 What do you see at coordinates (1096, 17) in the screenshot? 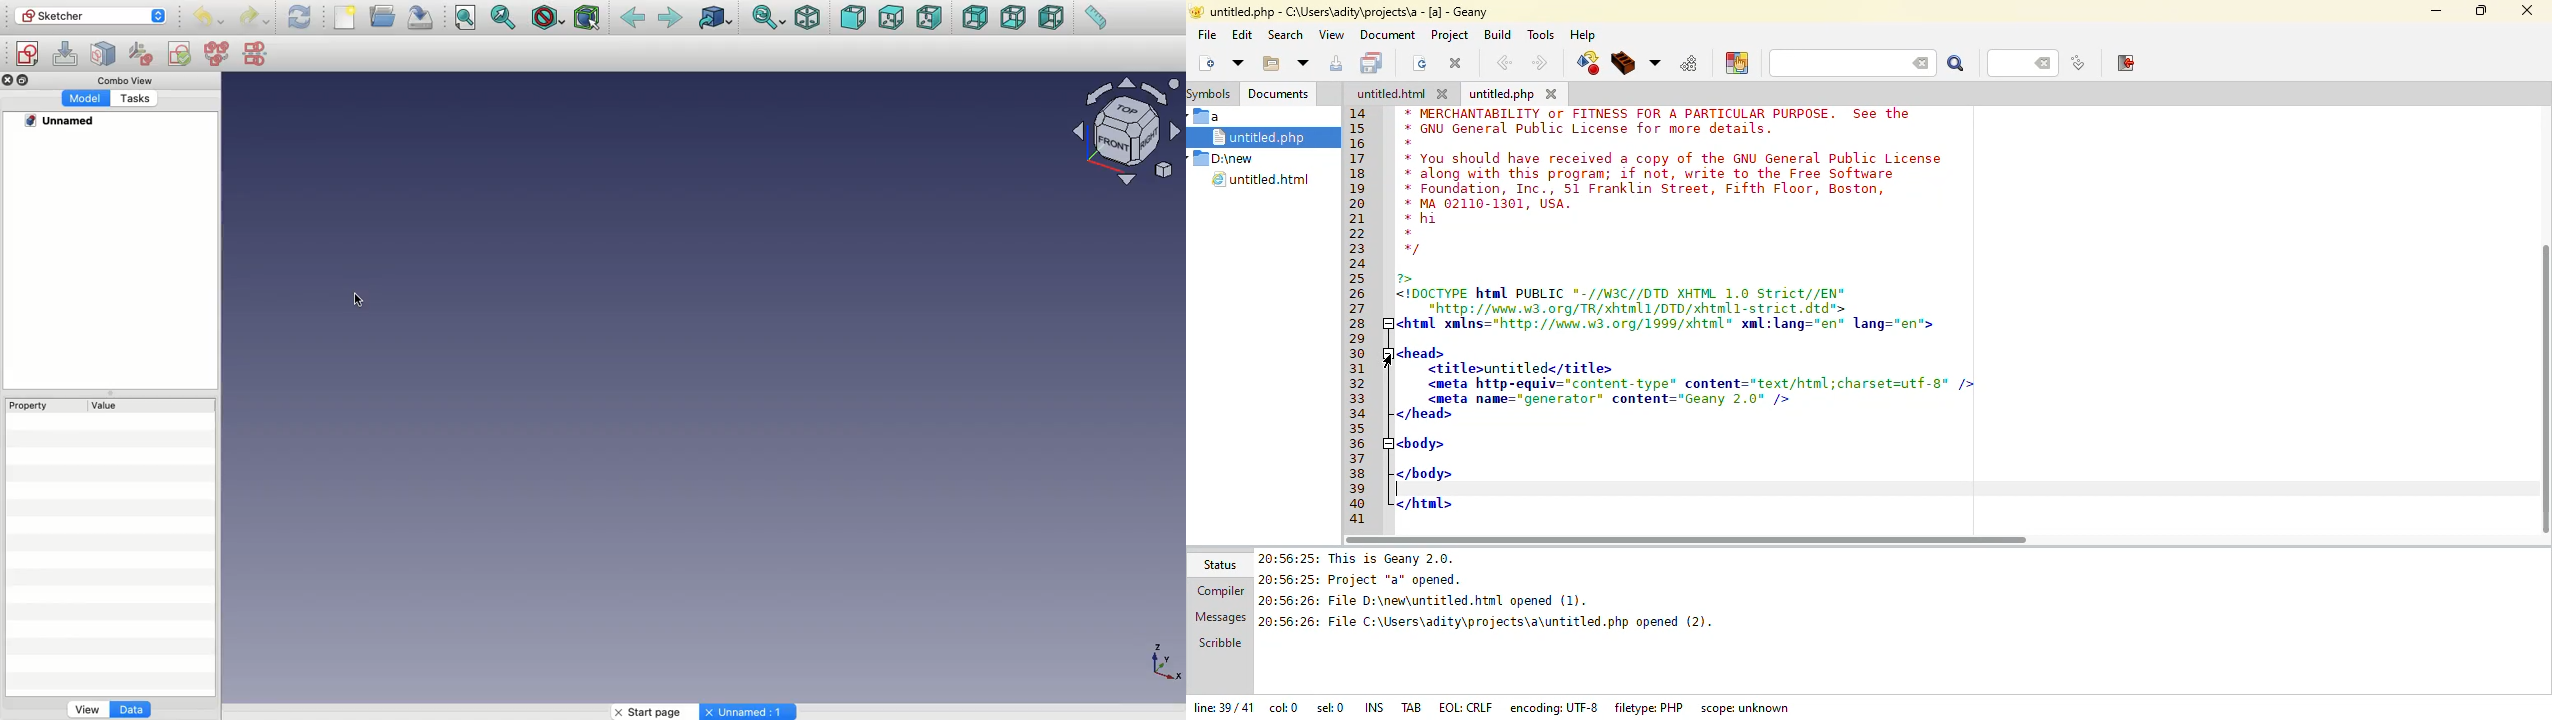
I see `Measure` at bounding box center [1096, 17].